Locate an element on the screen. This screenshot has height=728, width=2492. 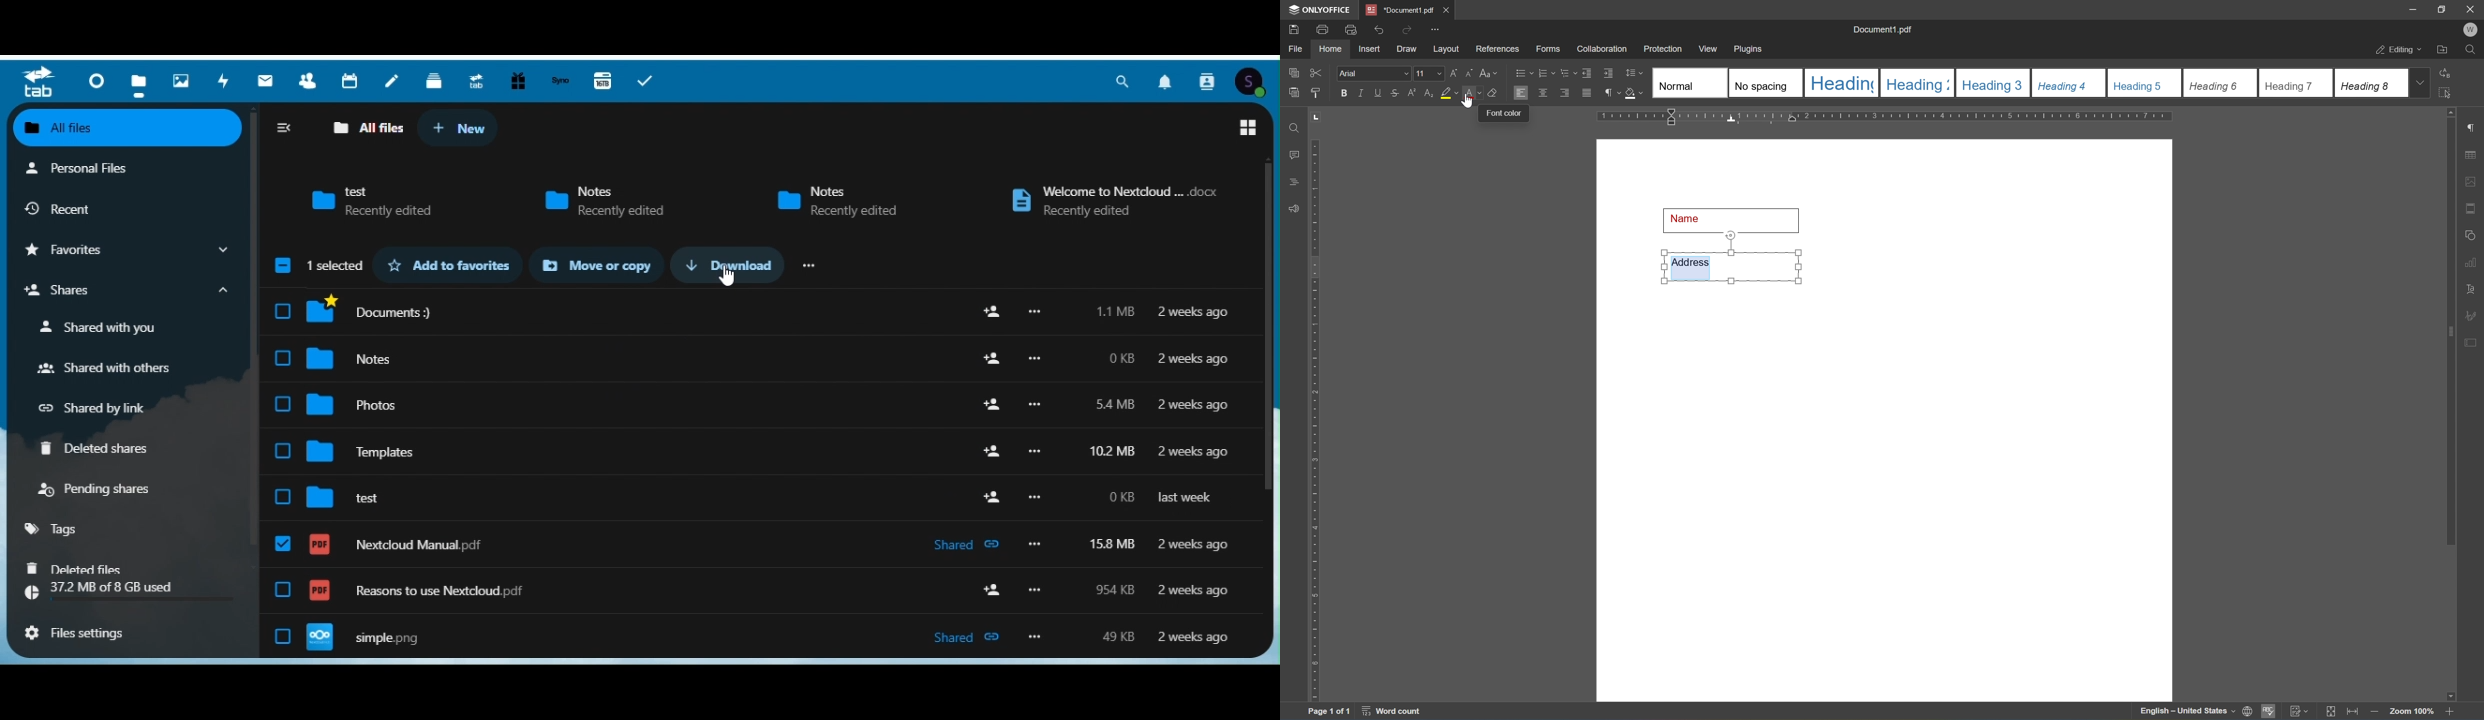
increment font size is located at coordinates (1454, 72).